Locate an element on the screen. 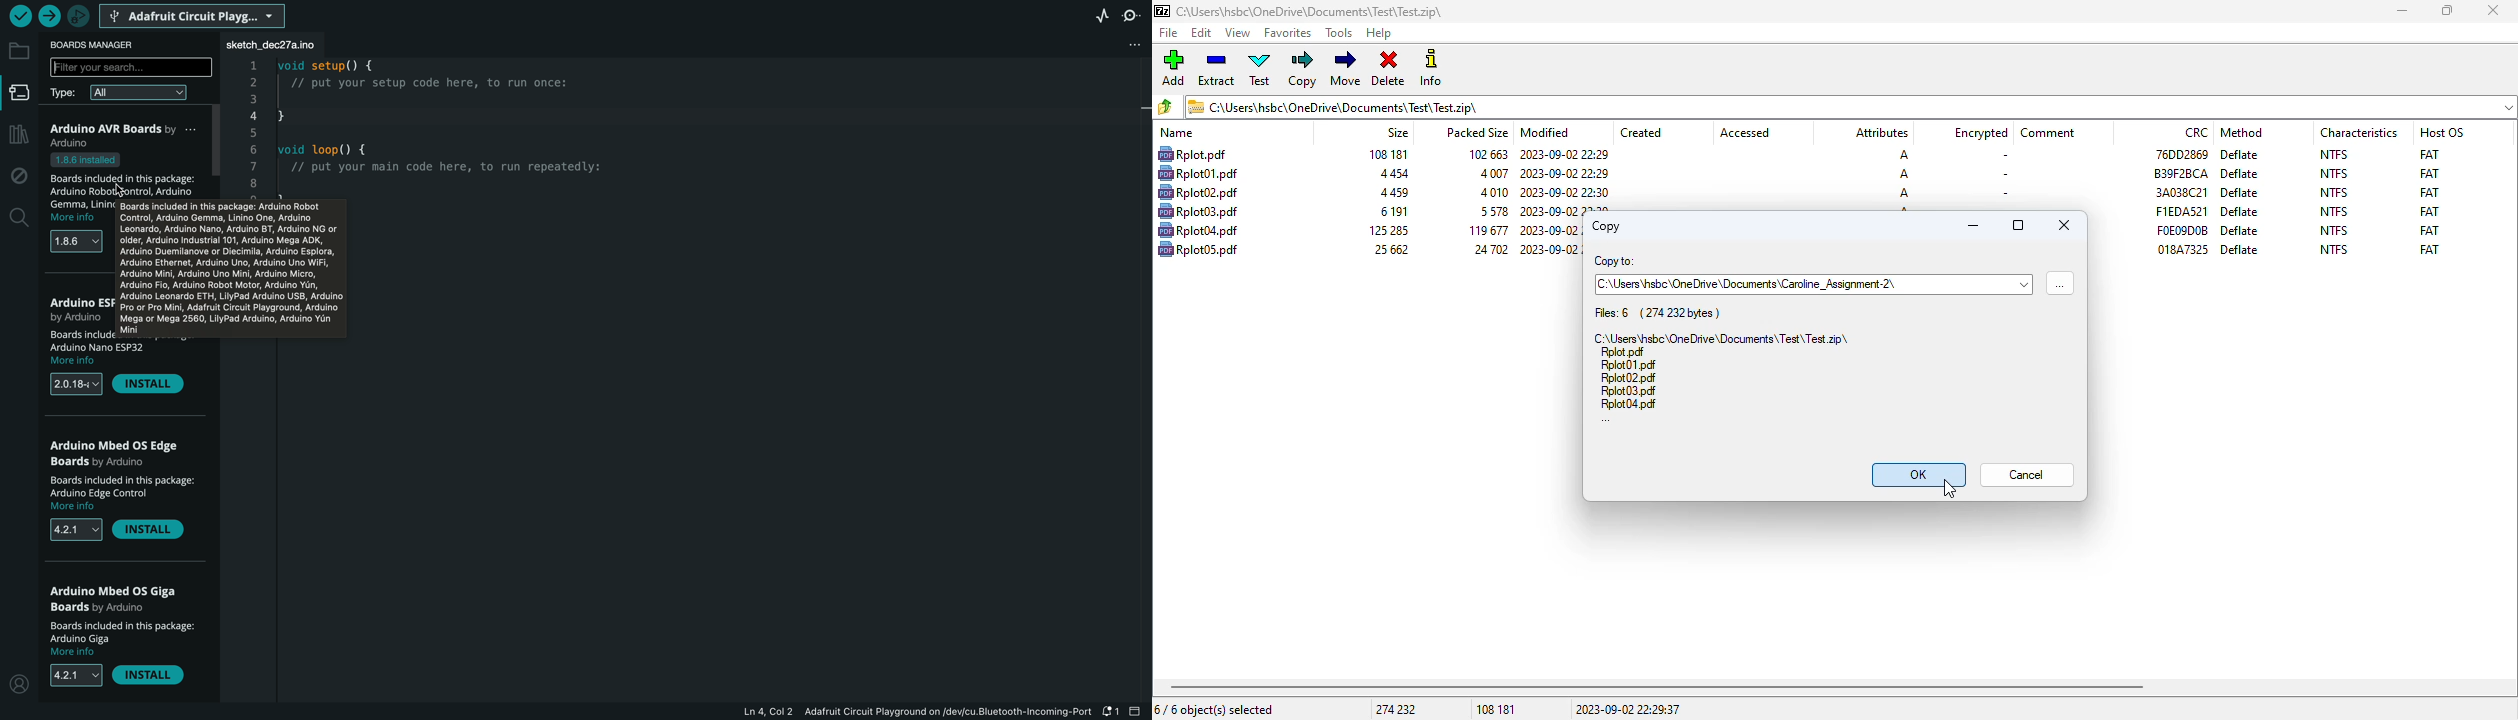 This screenshot has height=728, width=2520. NTFS is located at coordinates (2334, 154).